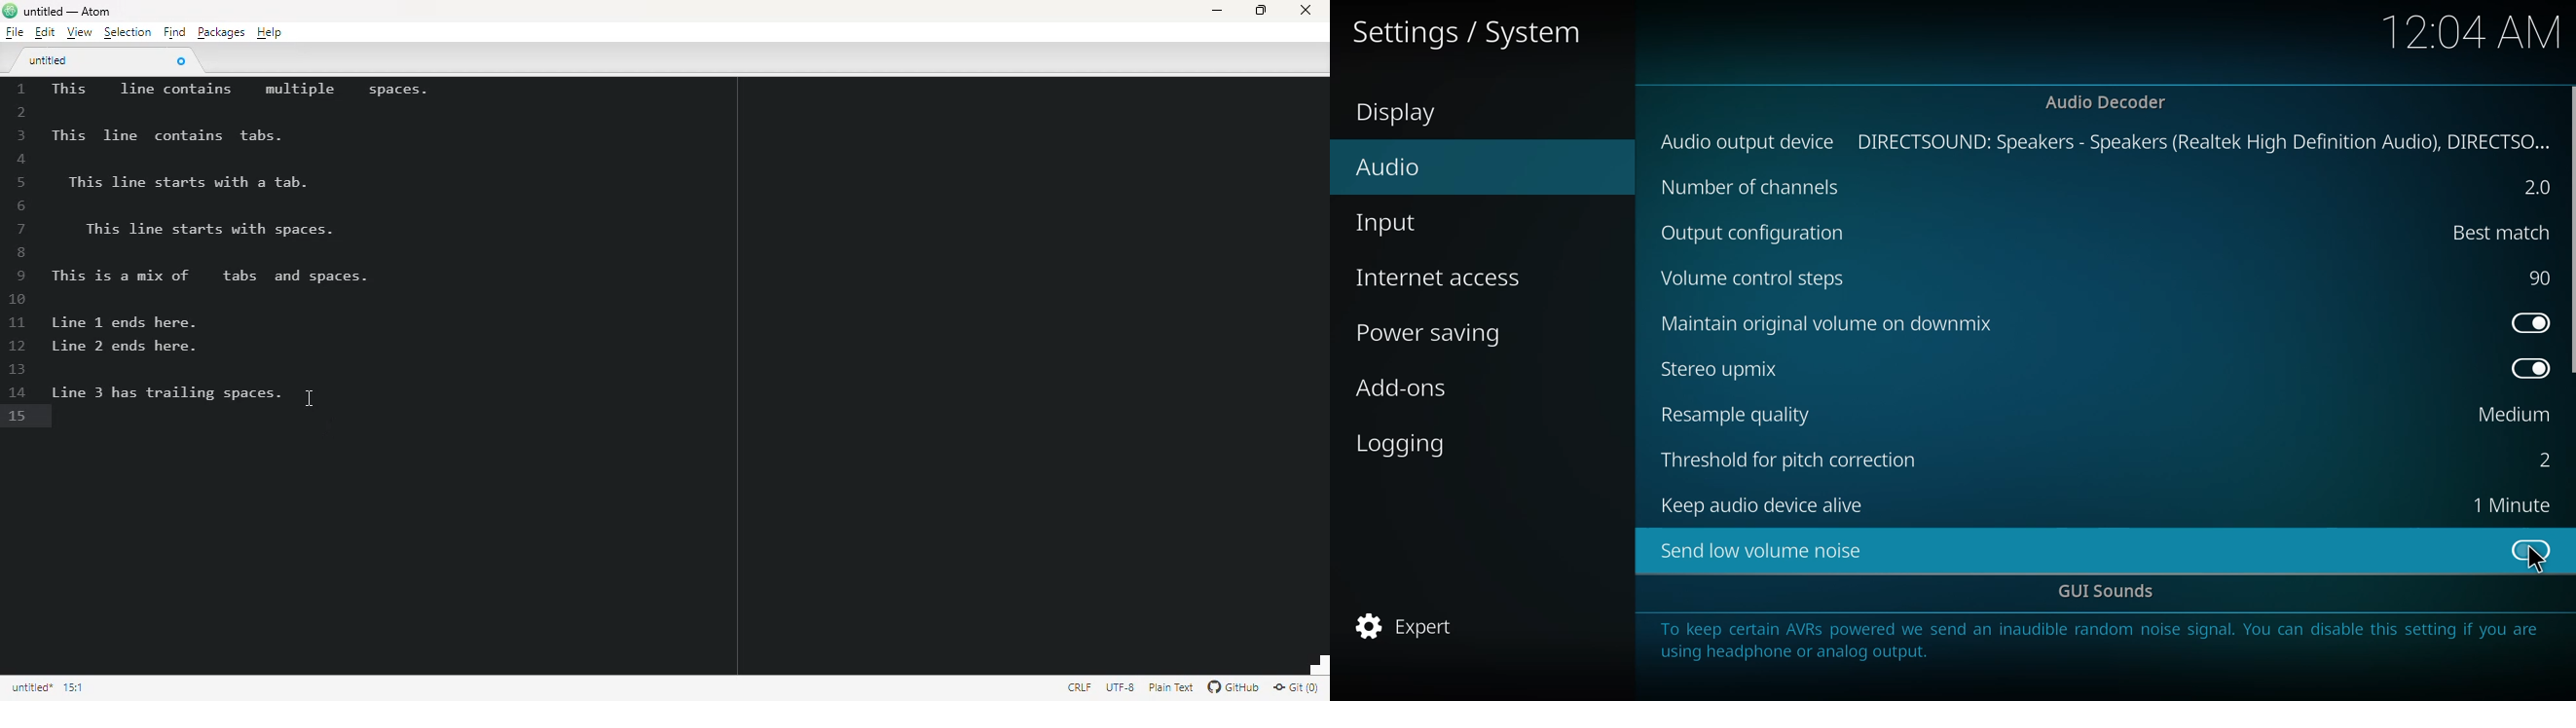  I want to click on 90, so click(2540, 275).